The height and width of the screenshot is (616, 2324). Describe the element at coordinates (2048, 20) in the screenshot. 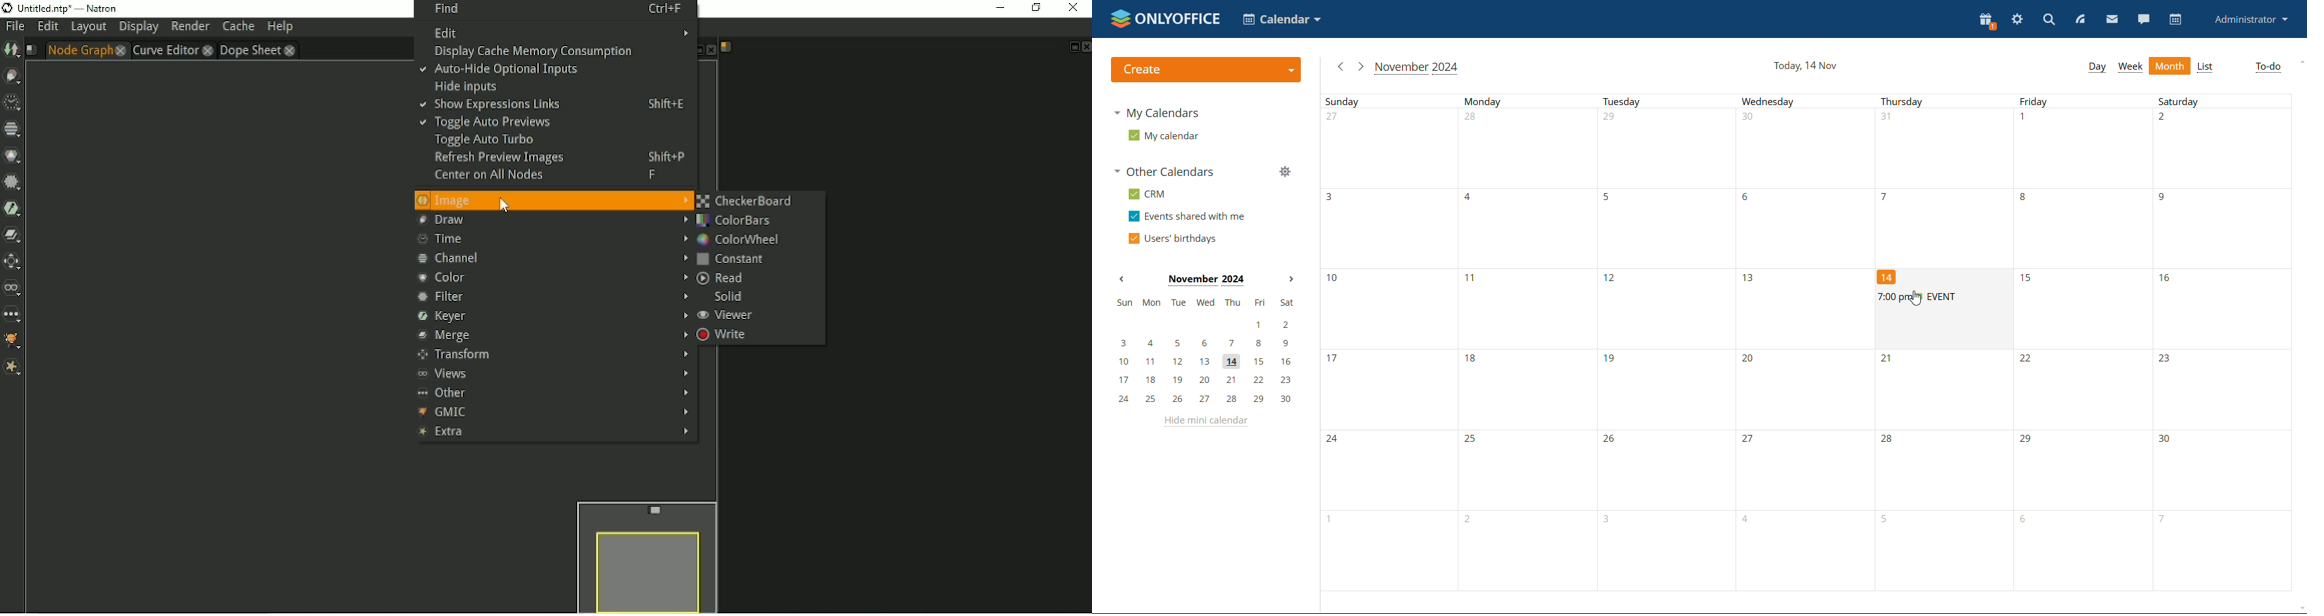

I see `search` at that location.